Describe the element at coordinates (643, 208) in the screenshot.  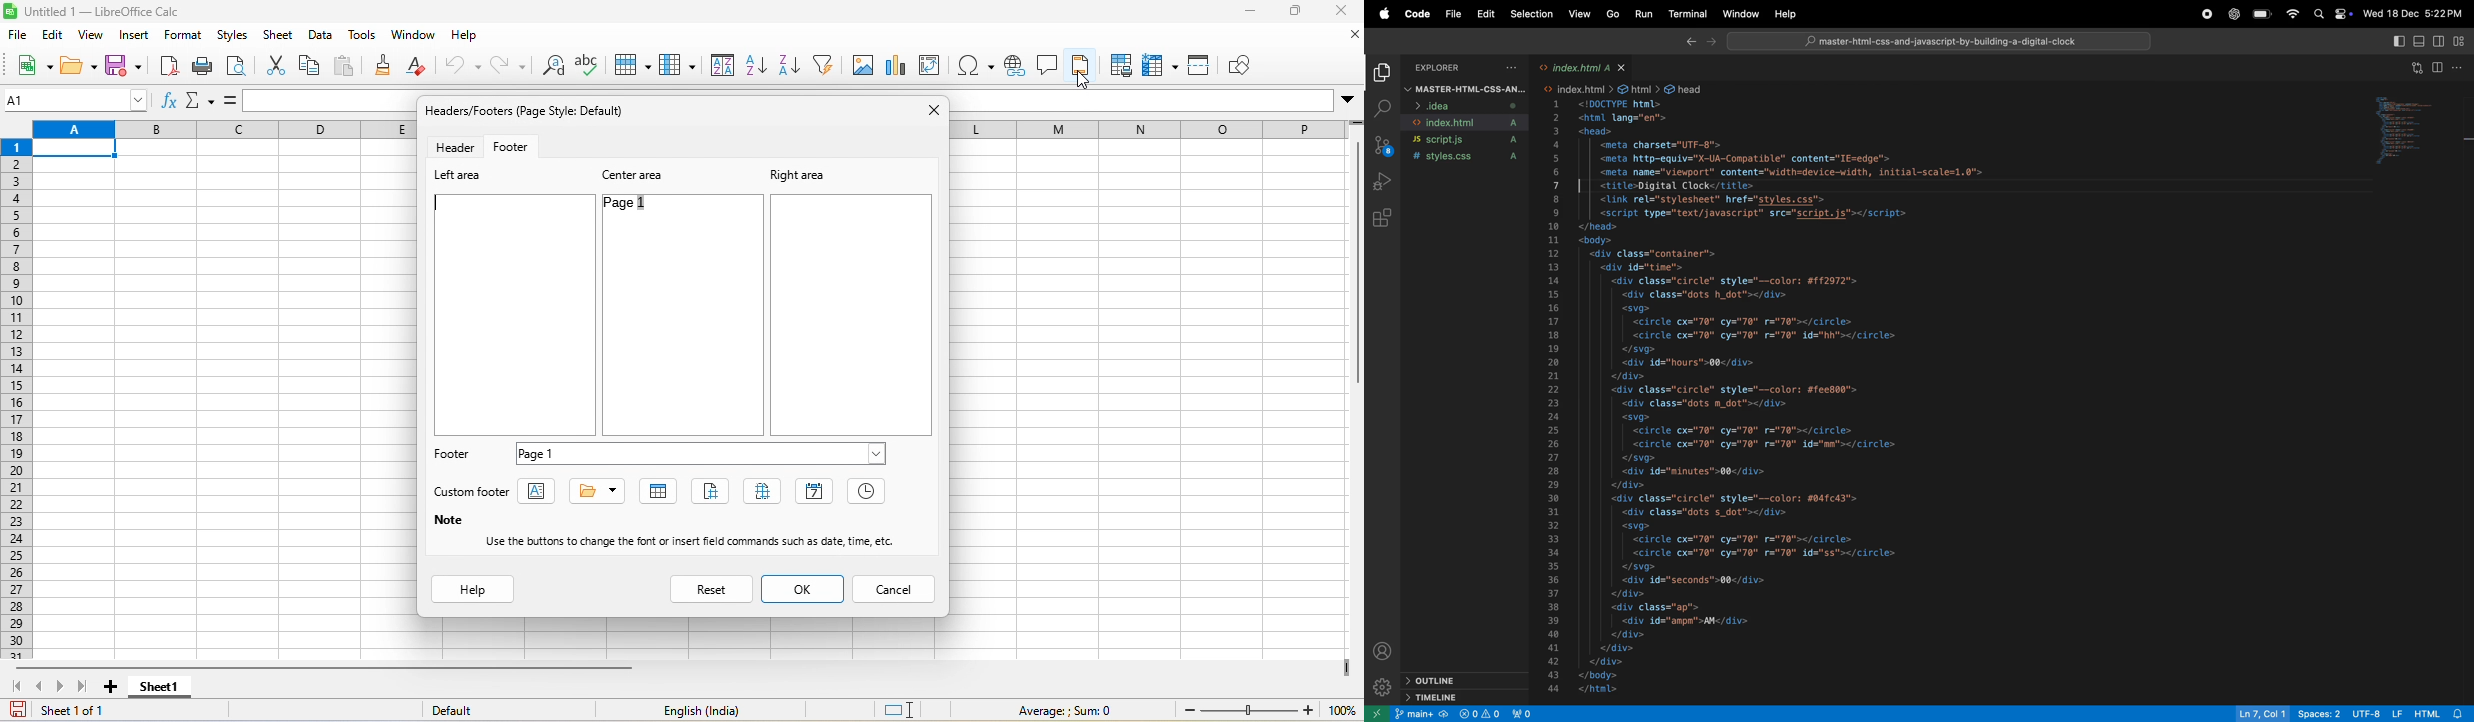
I see `page 1` at that location.